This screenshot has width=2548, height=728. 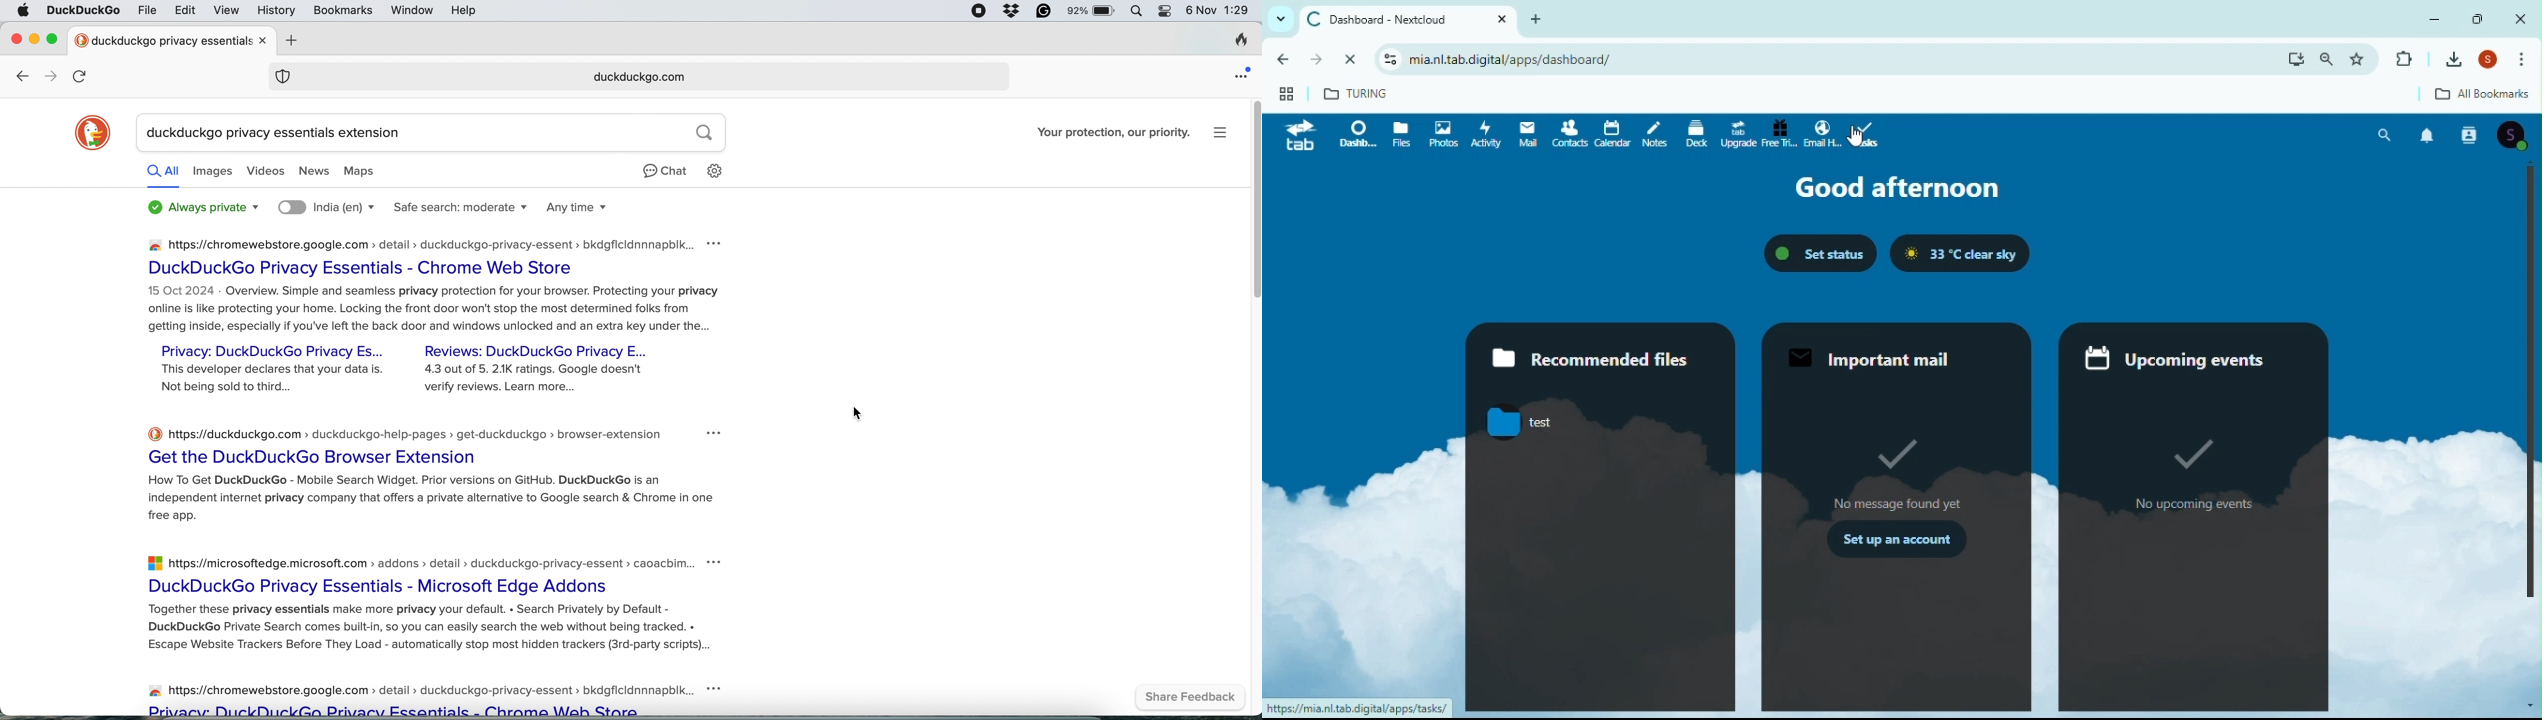 I want to click on This developer declares that your data is.
Not being sold to third..., so click(x=272, y=378).